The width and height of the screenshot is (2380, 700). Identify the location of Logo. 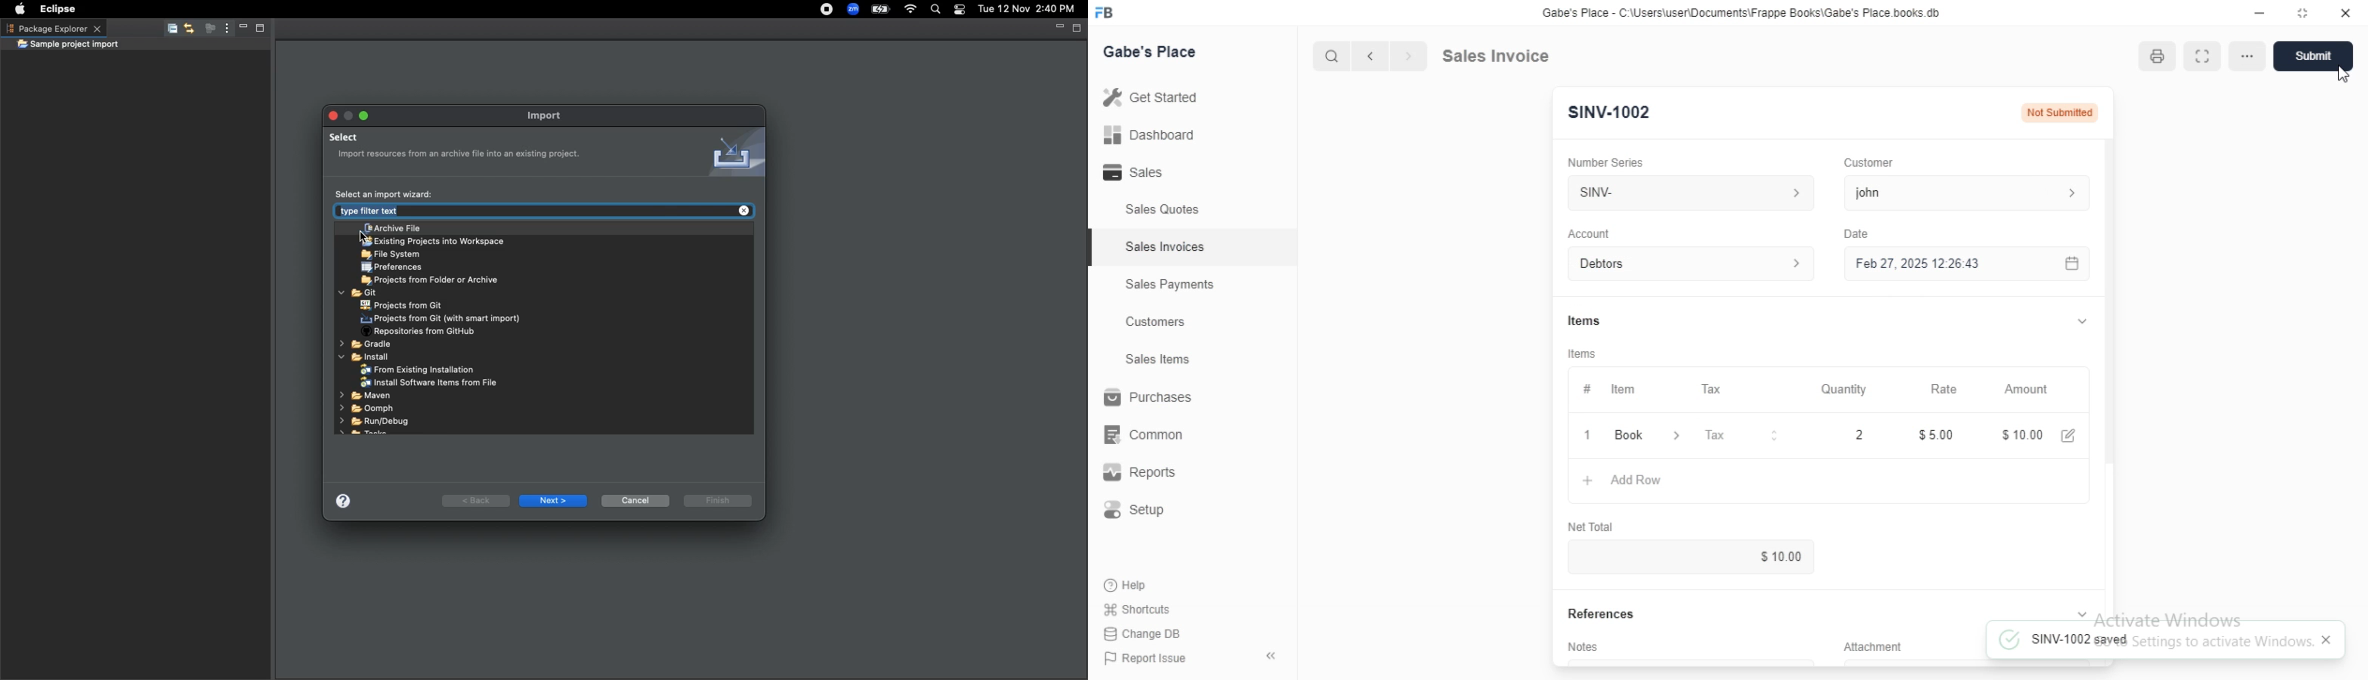
(1112, 13).